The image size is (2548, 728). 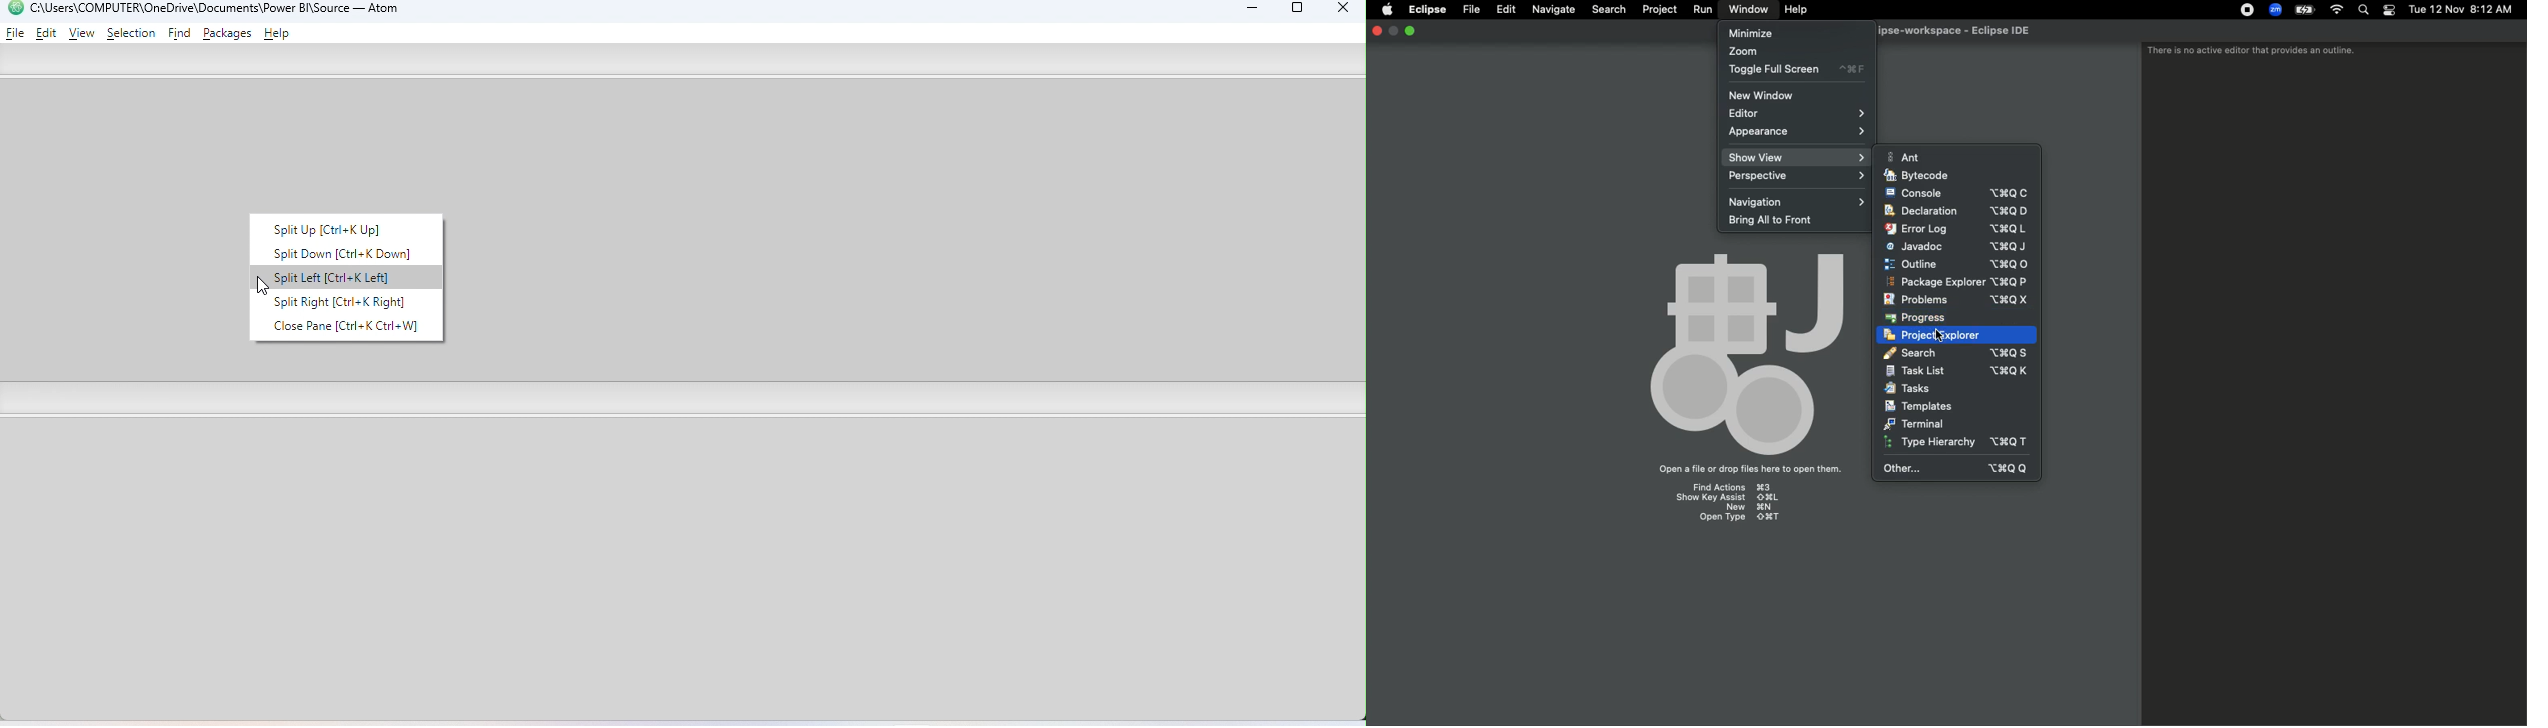 I want to click on Search, so click(x=2365, y=10).